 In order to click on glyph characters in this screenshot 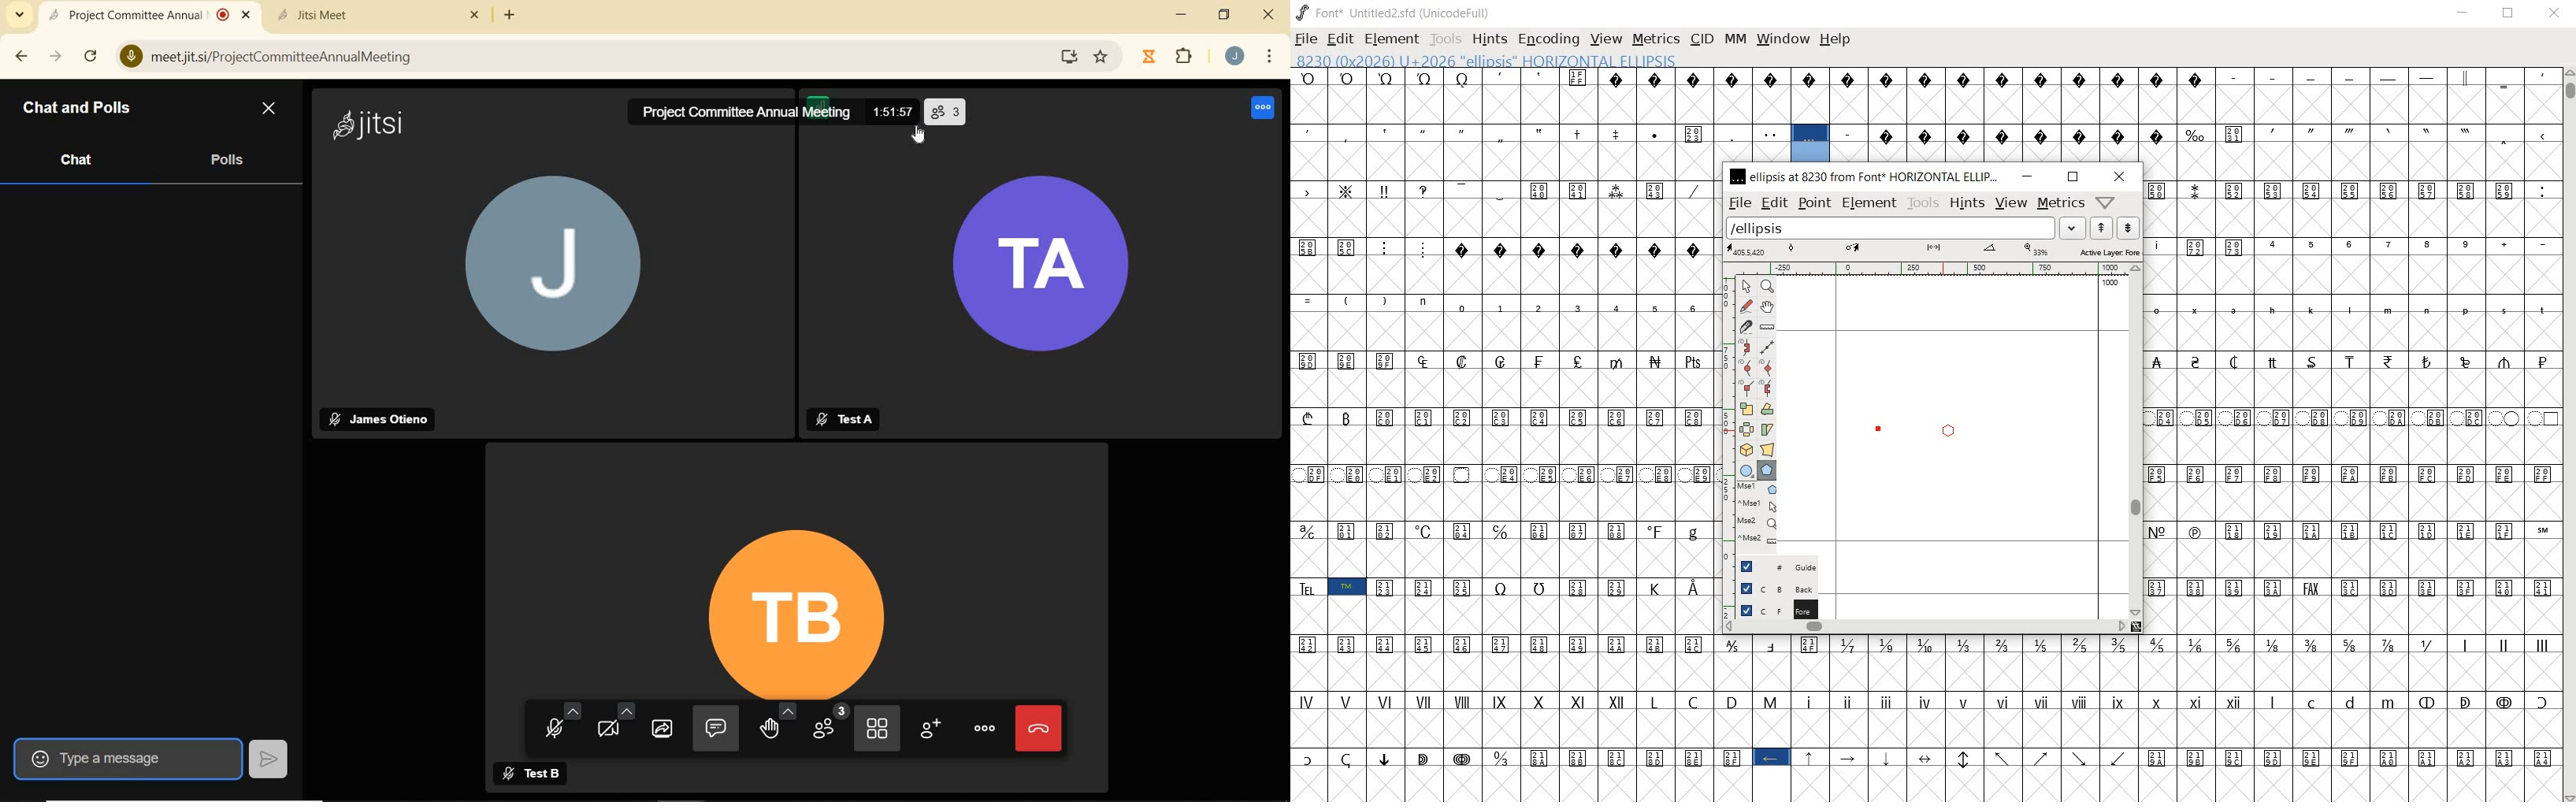, I will do `click(2351, 405)`.